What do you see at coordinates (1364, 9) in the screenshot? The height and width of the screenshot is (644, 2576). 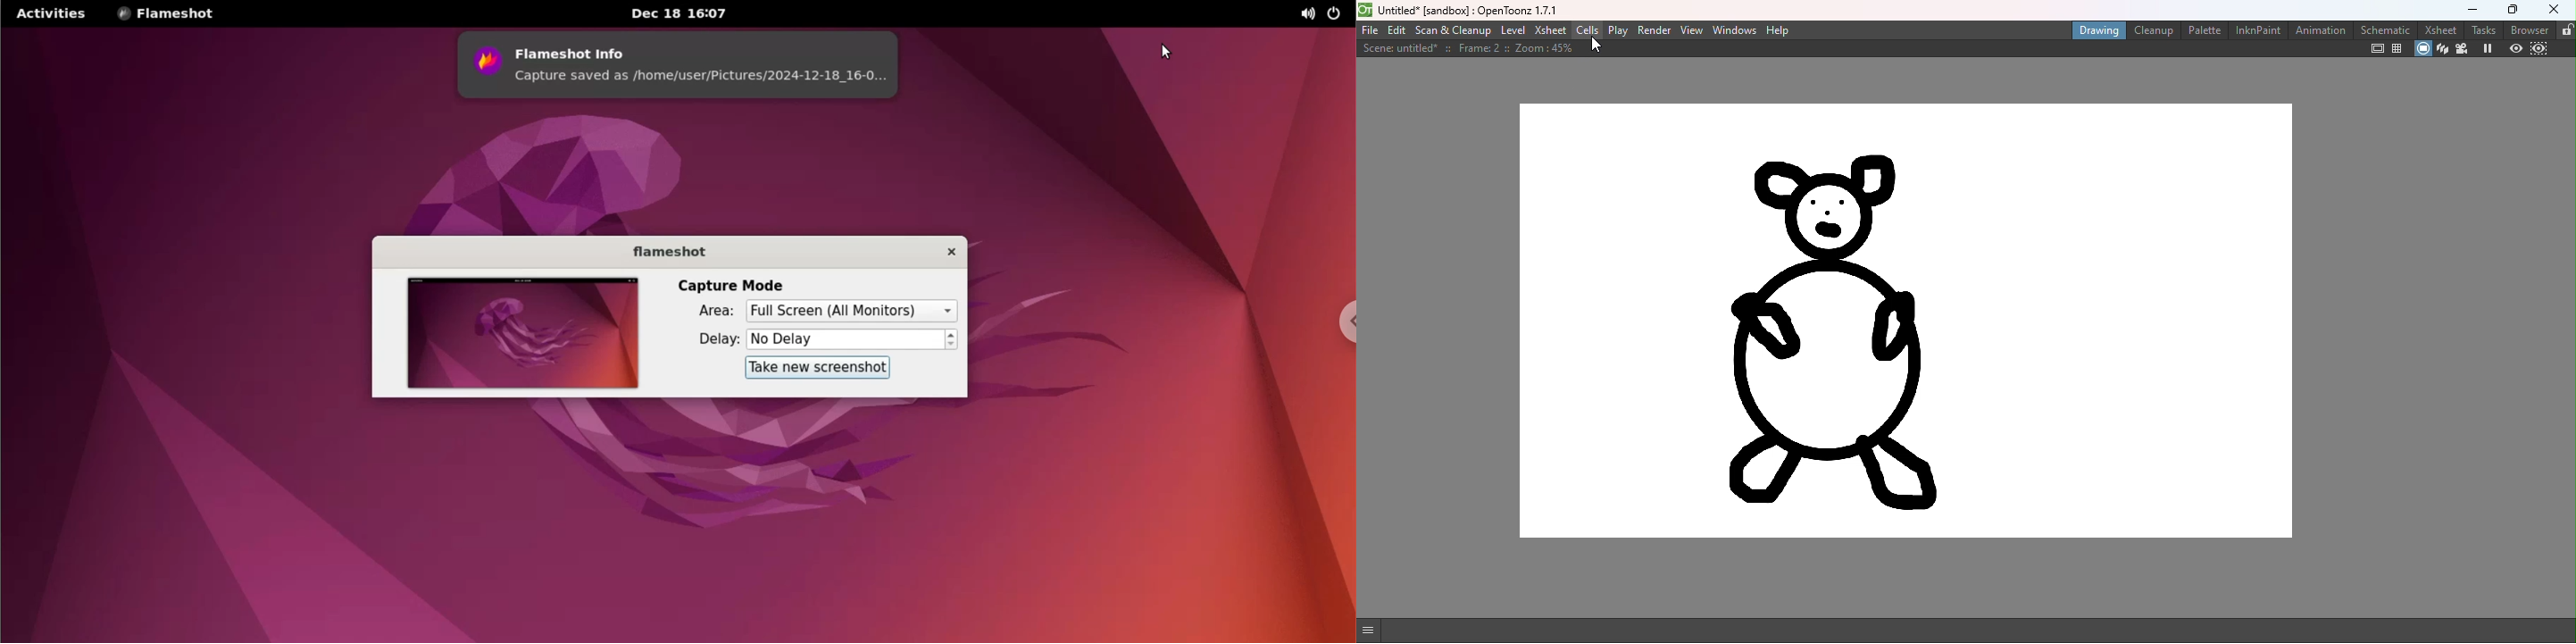 I see `open toonz logo` at bounding box center [1364, 9].